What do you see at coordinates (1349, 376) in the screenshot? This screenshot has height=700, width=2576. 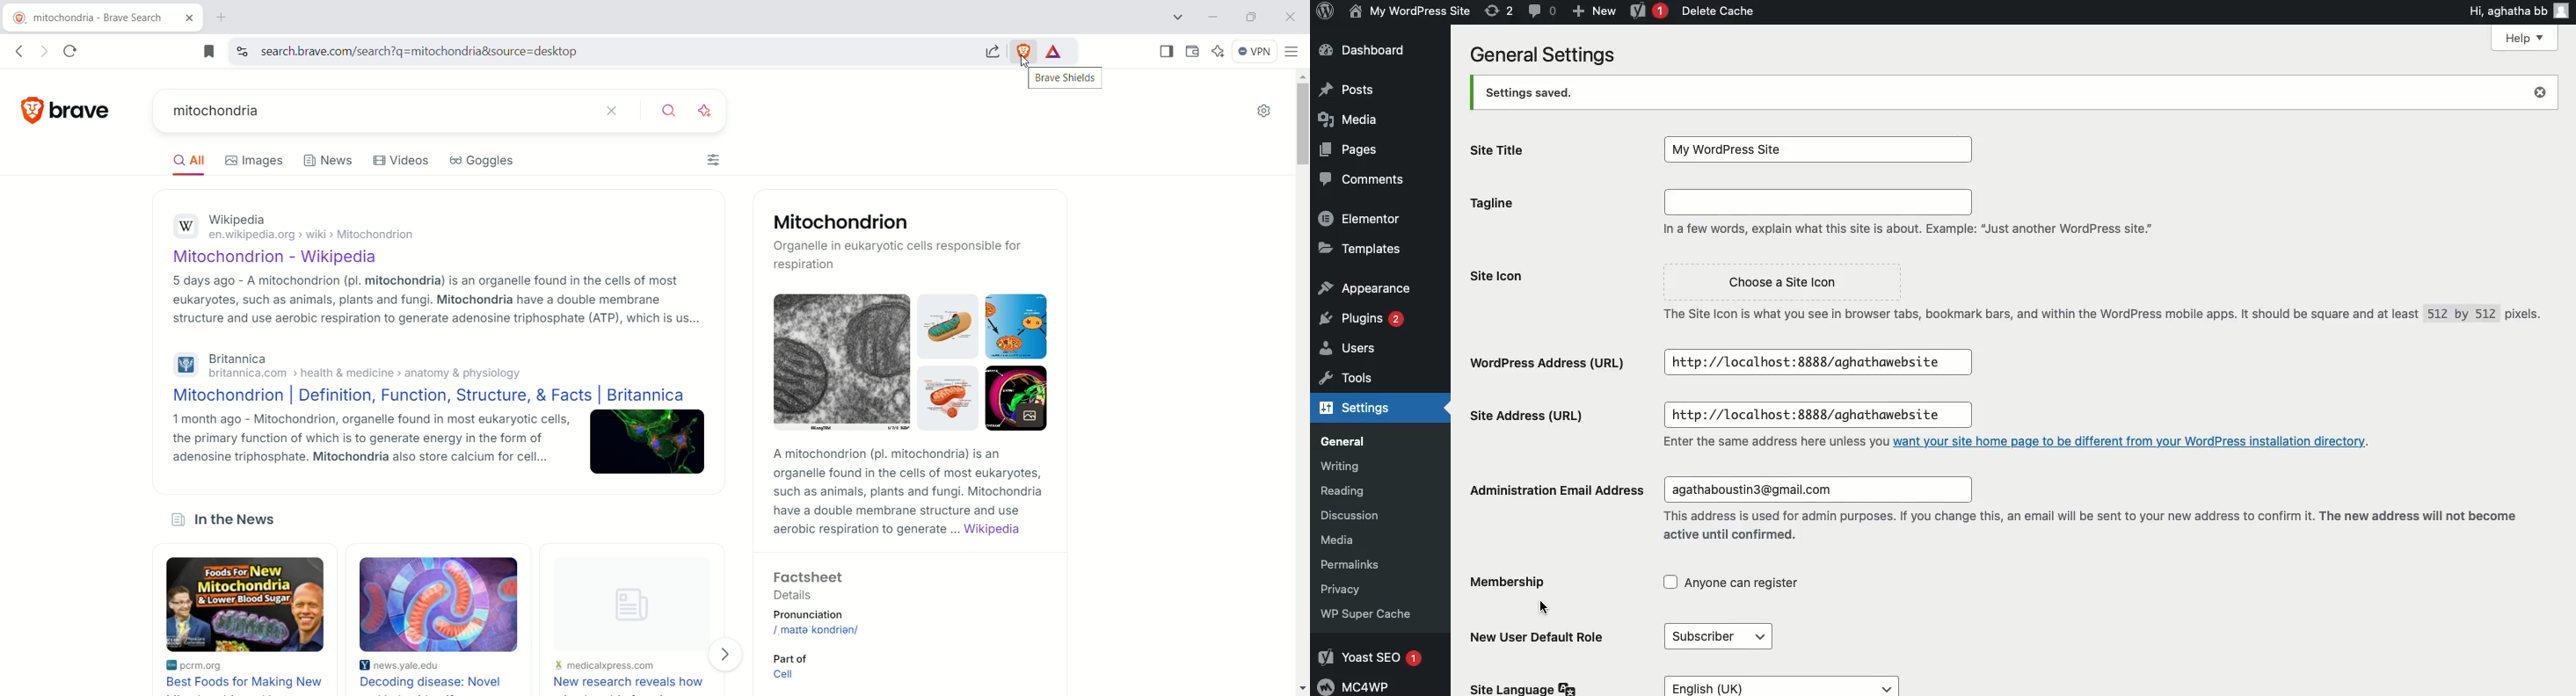 I see `Tools` at bounding box center [1349, 376].